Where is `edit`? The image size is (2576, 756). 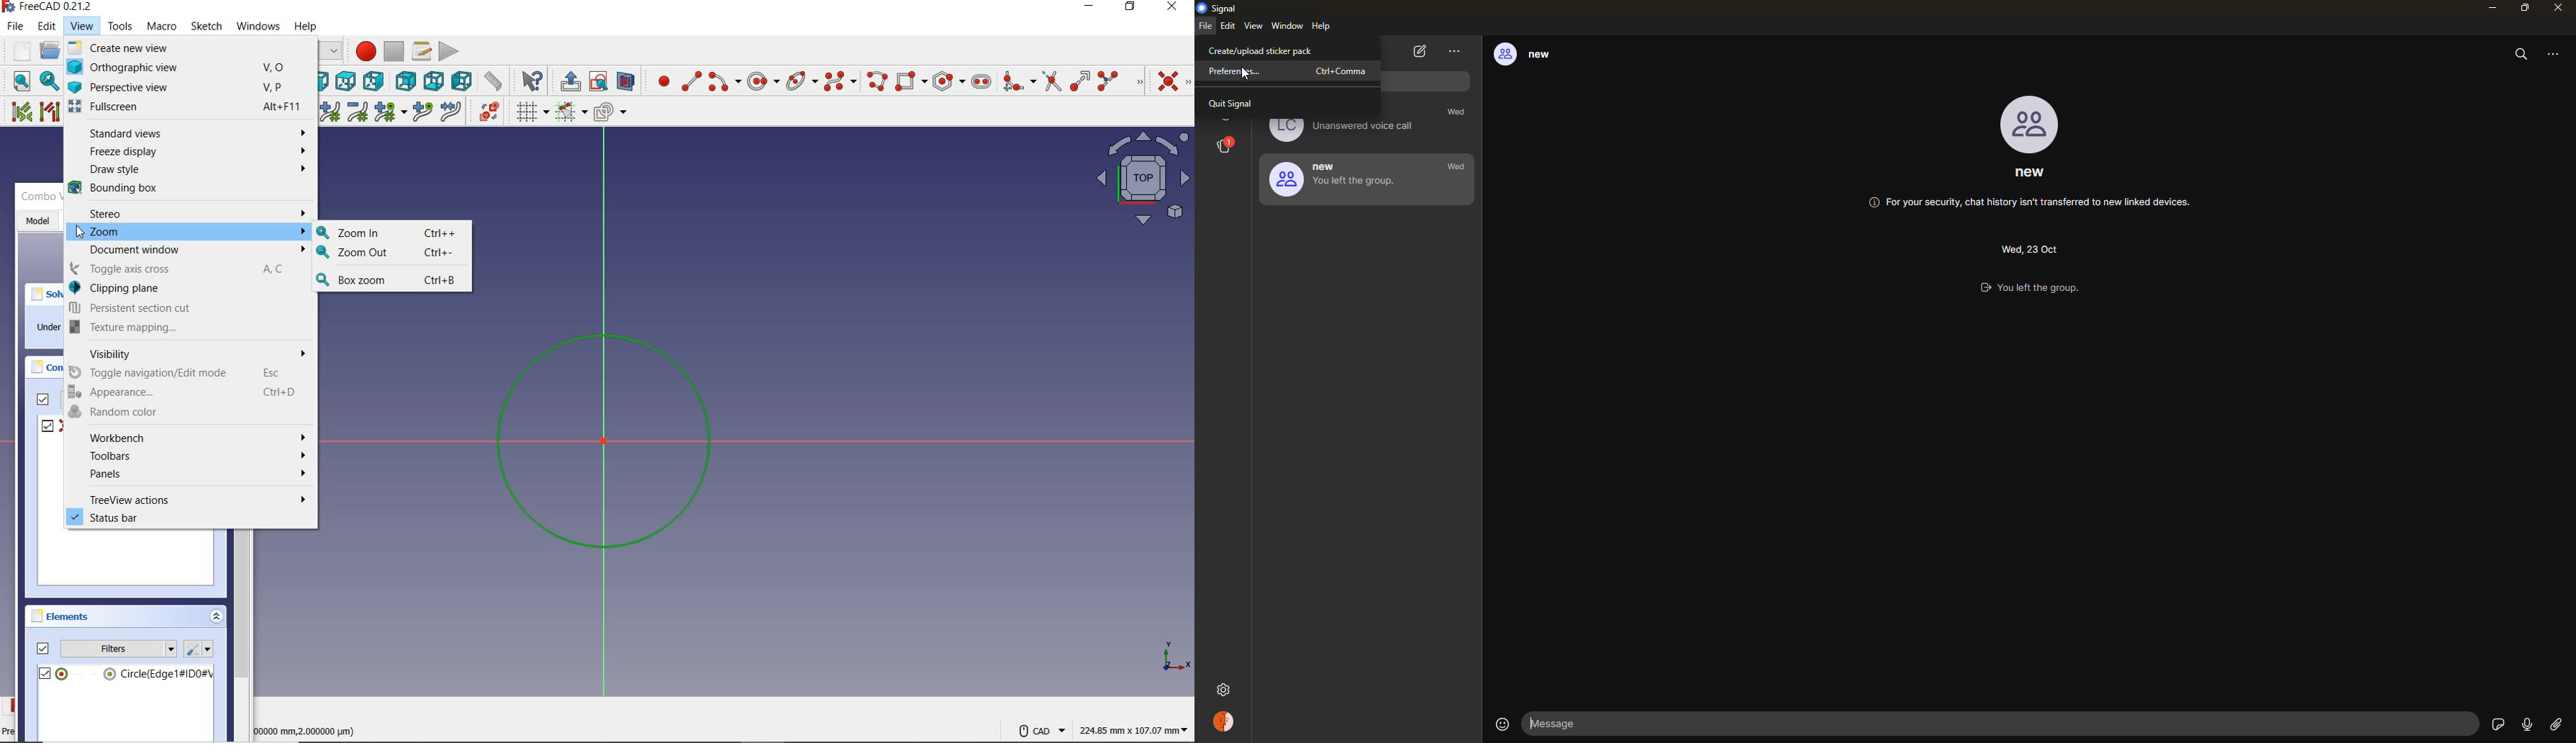 edit is located at coordinates (47, 26).